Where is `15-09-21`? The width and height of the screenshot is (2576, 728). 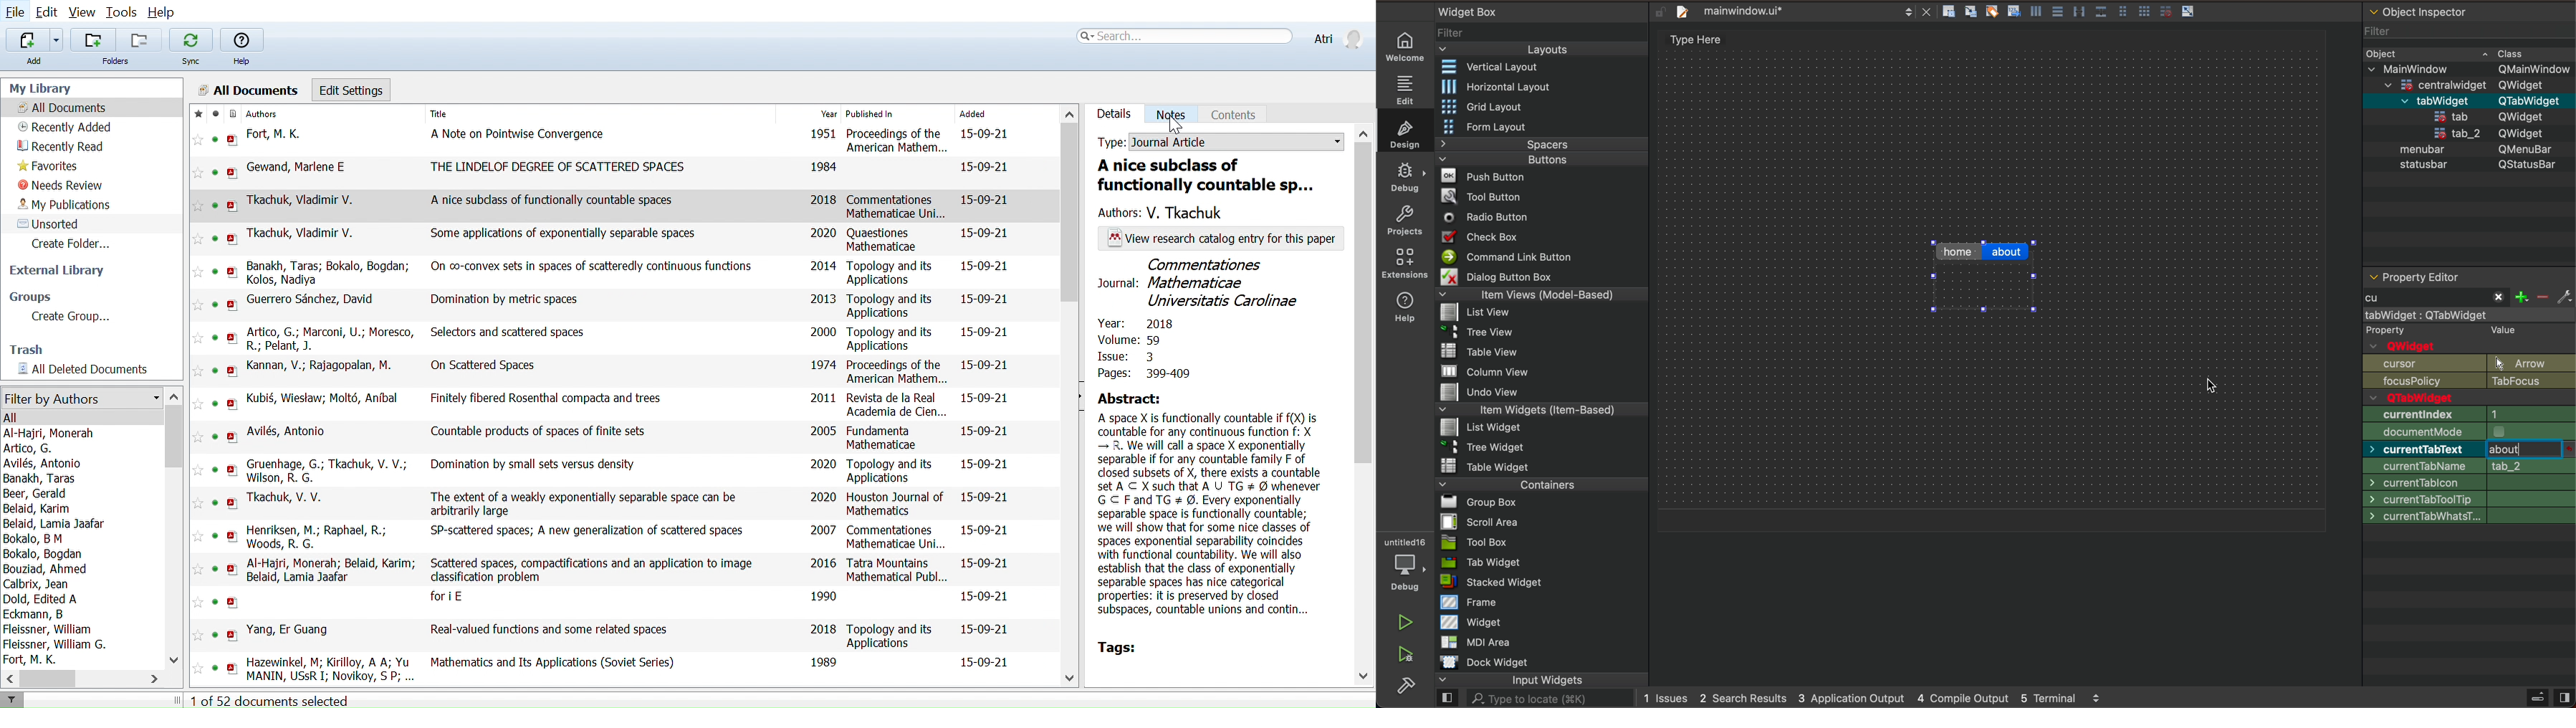 15-09-21 is located at coordinates (988, 233).